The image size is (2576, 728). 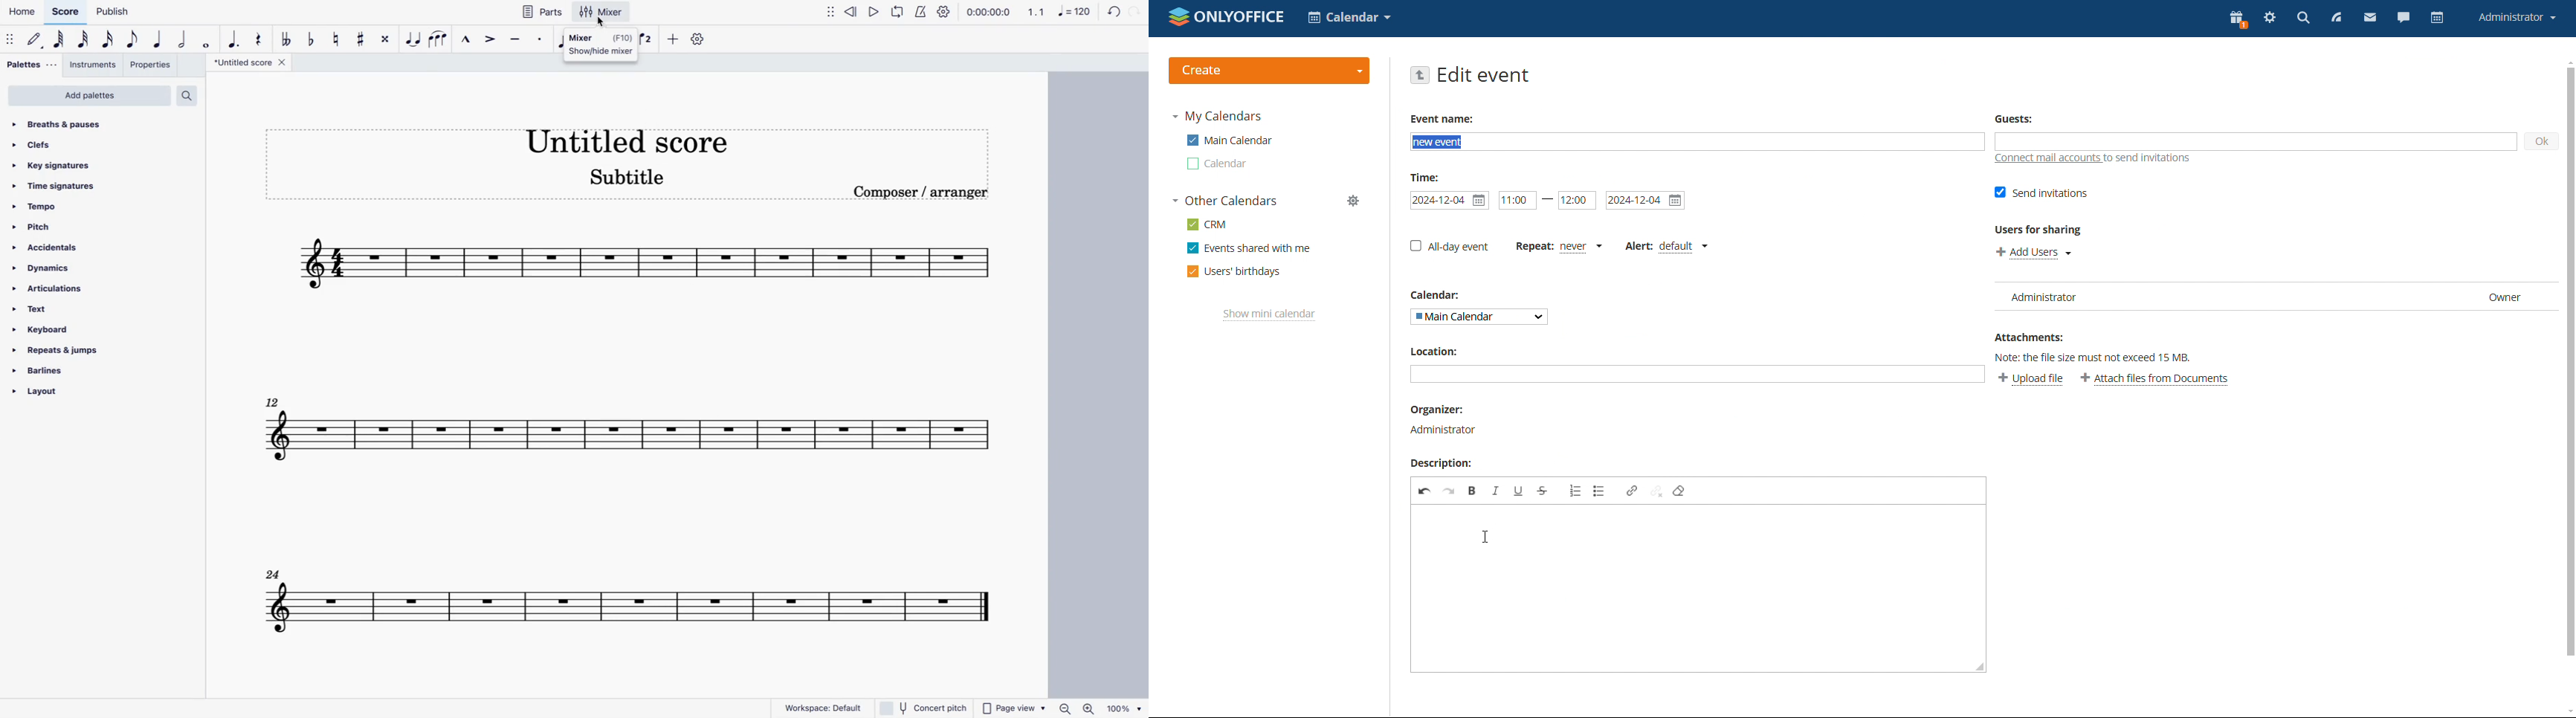 I want to click on tempo, so click(x=64, y=206).